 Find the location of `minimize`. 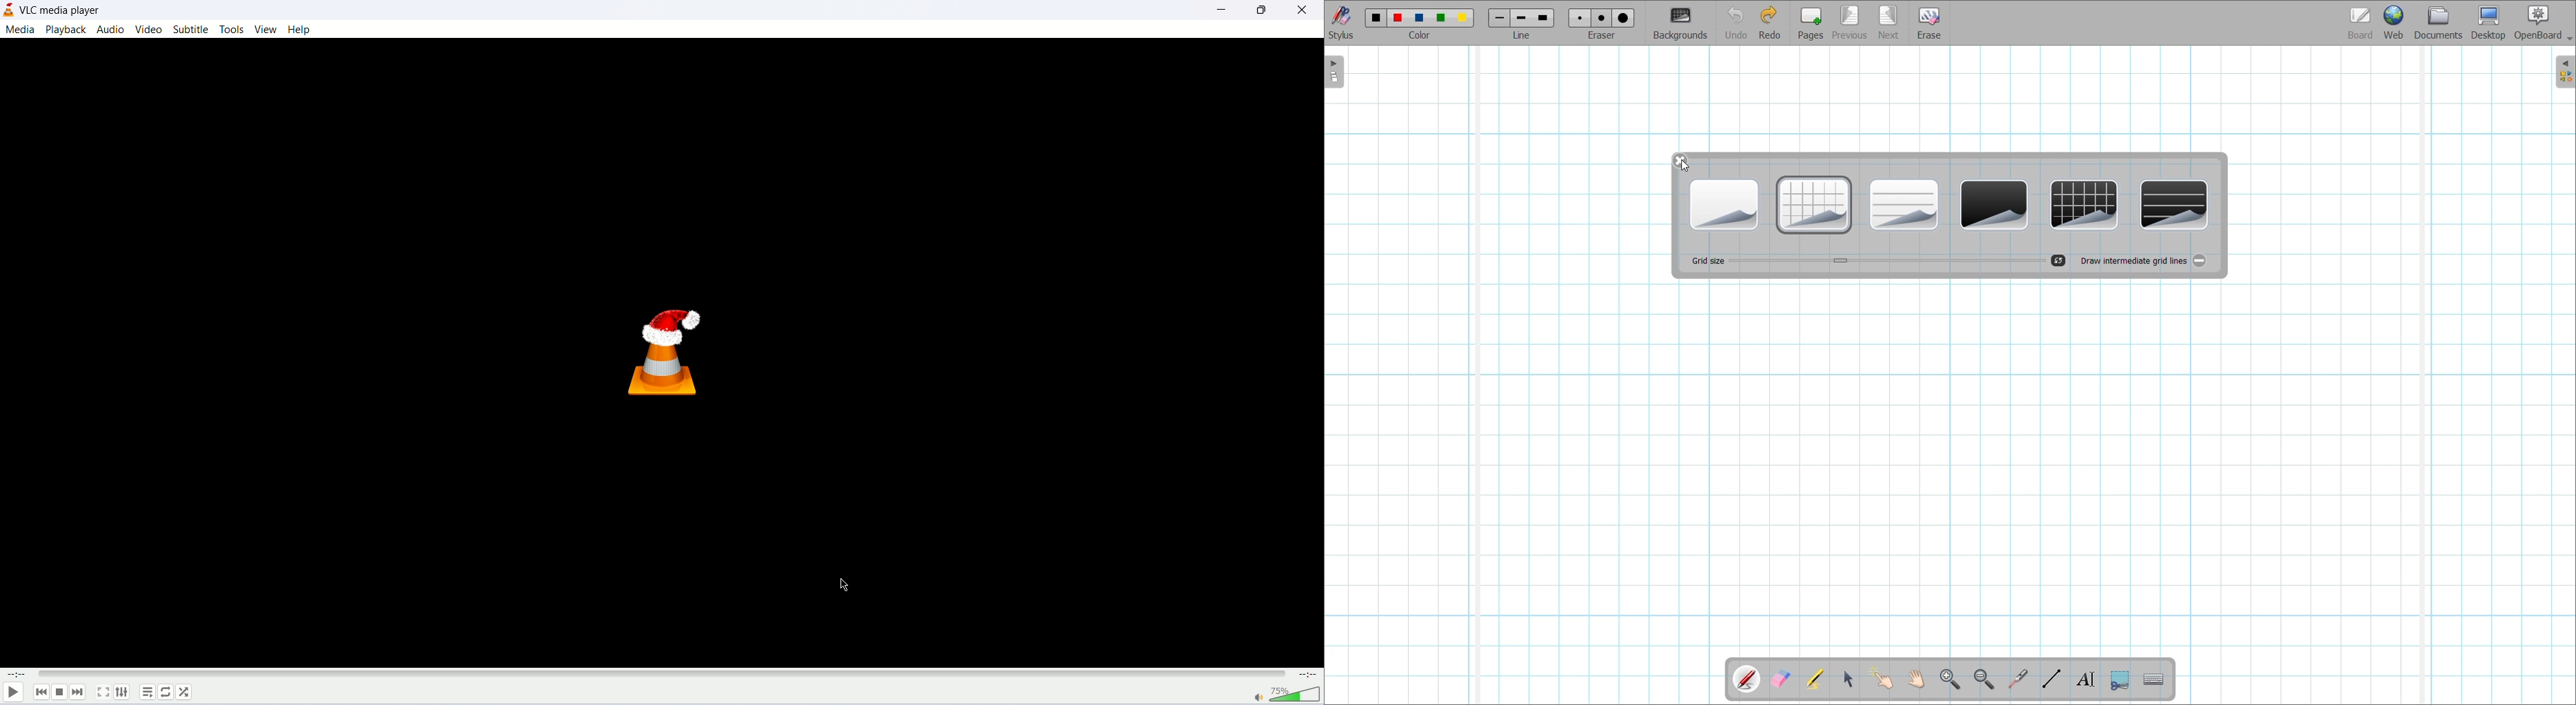

minimize is located at coordinates (1218, 12).